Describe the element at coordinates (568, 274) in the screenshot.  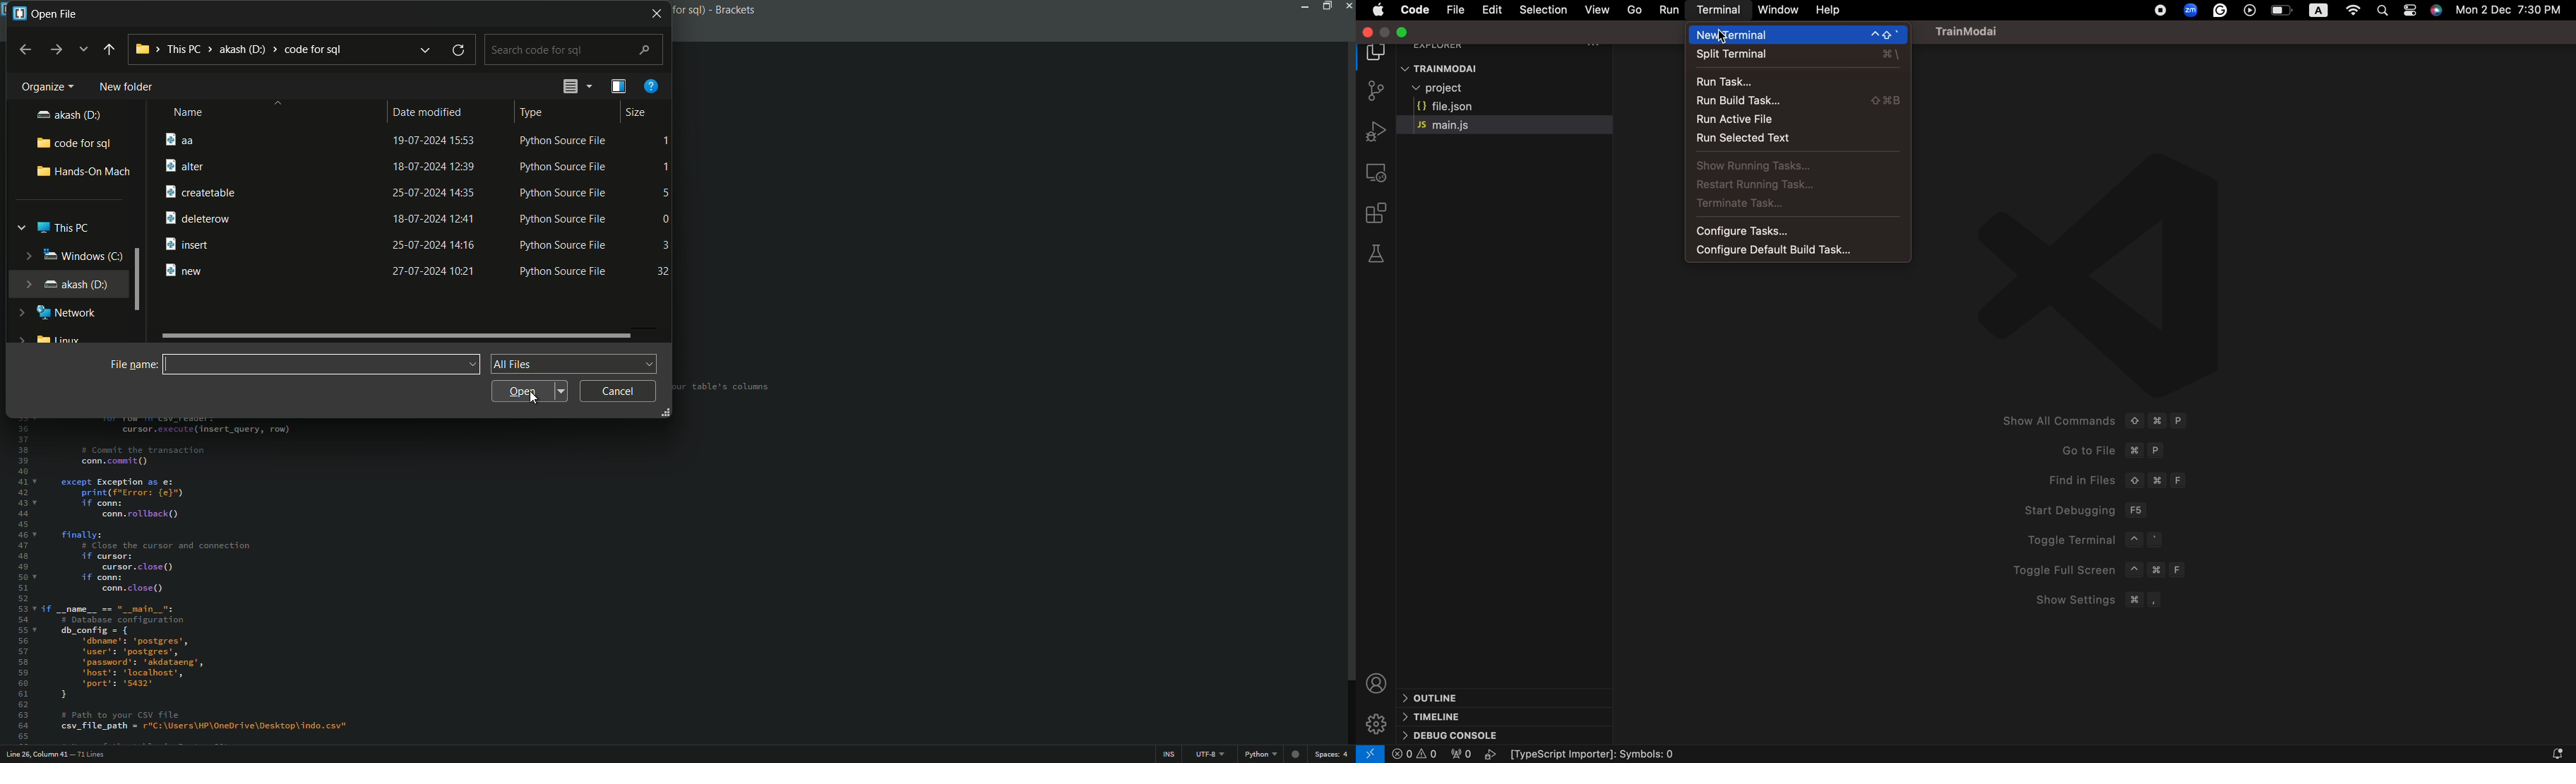
I see `Python Source File` at that location.